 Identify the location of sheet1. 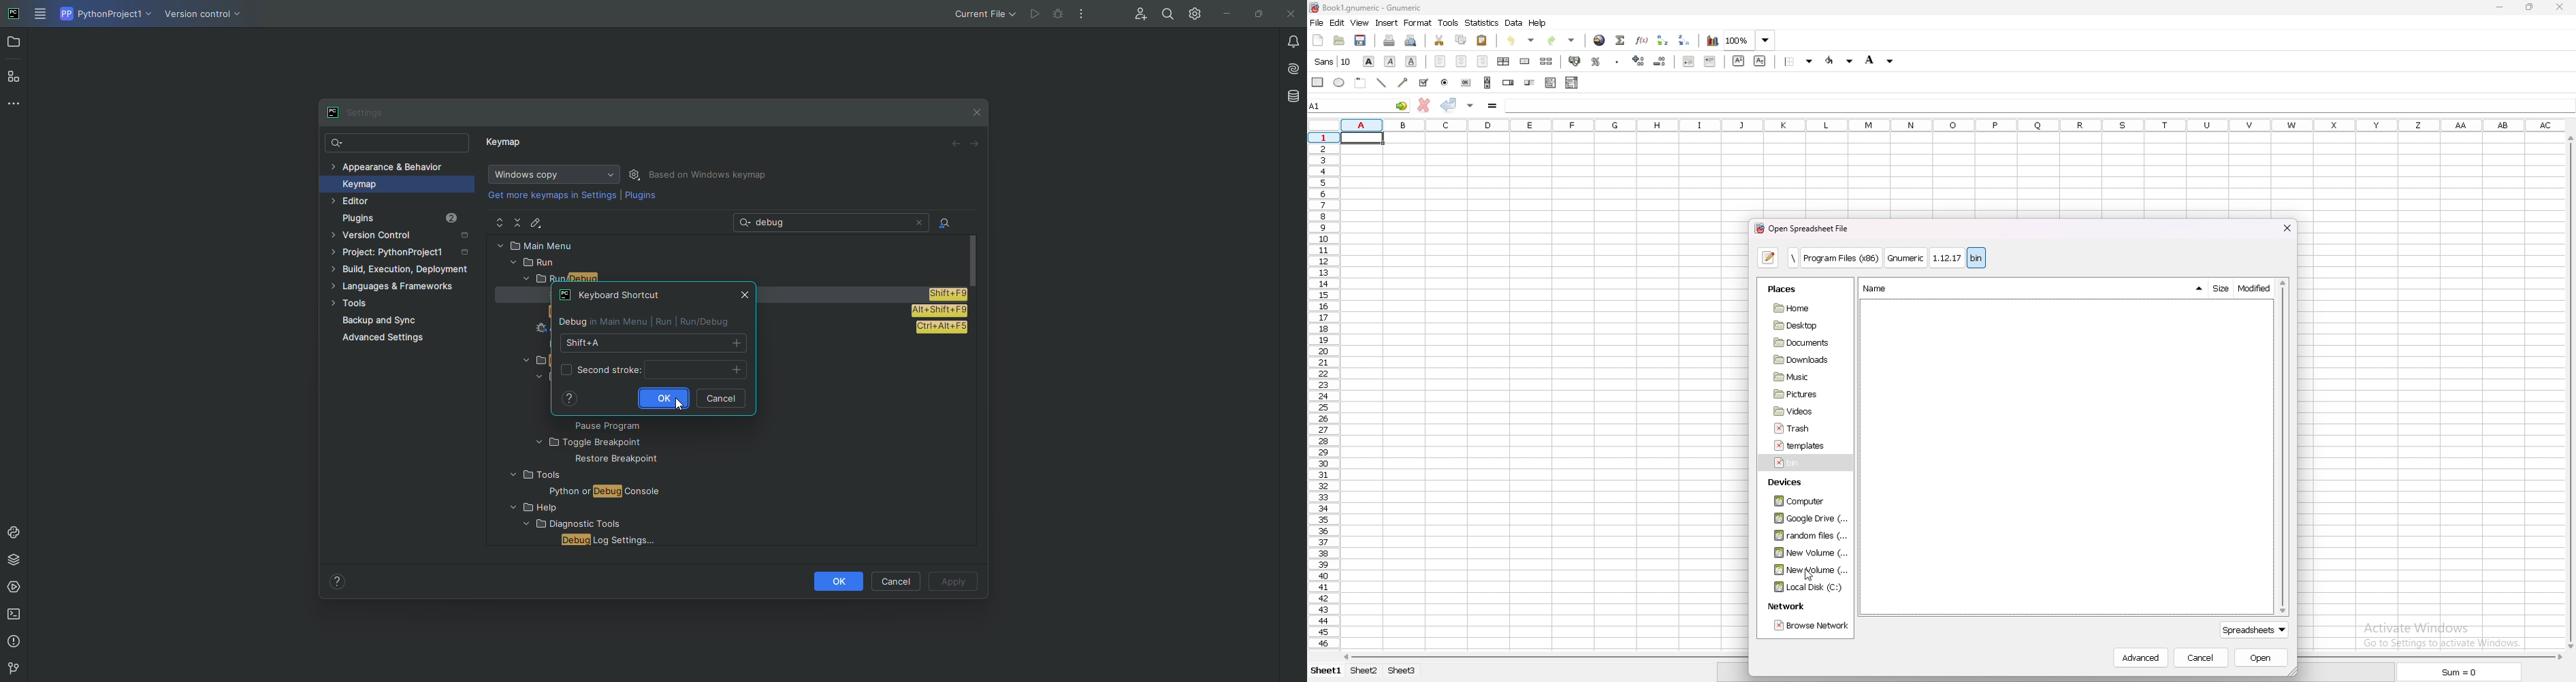
(1324, 671).